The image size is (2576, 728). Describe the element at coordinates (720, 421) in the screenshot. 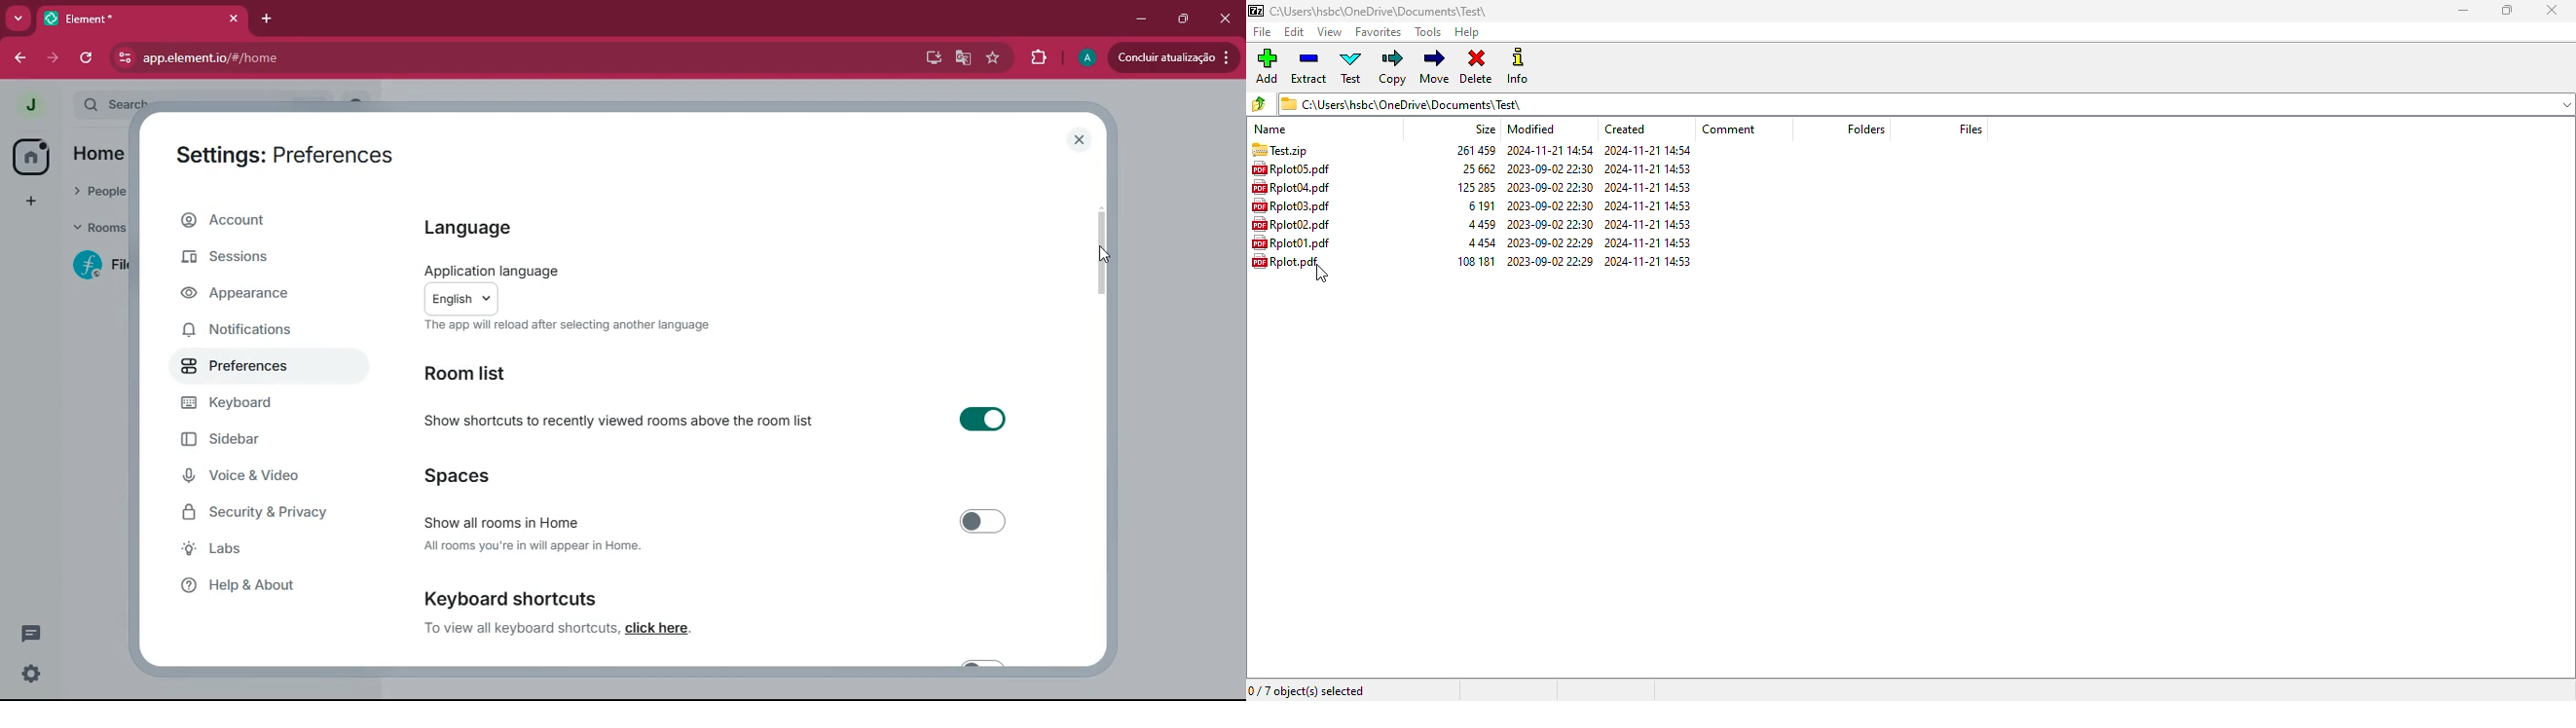

I see `Show shortcuts to recently viewed rooms above the room list` at that location.